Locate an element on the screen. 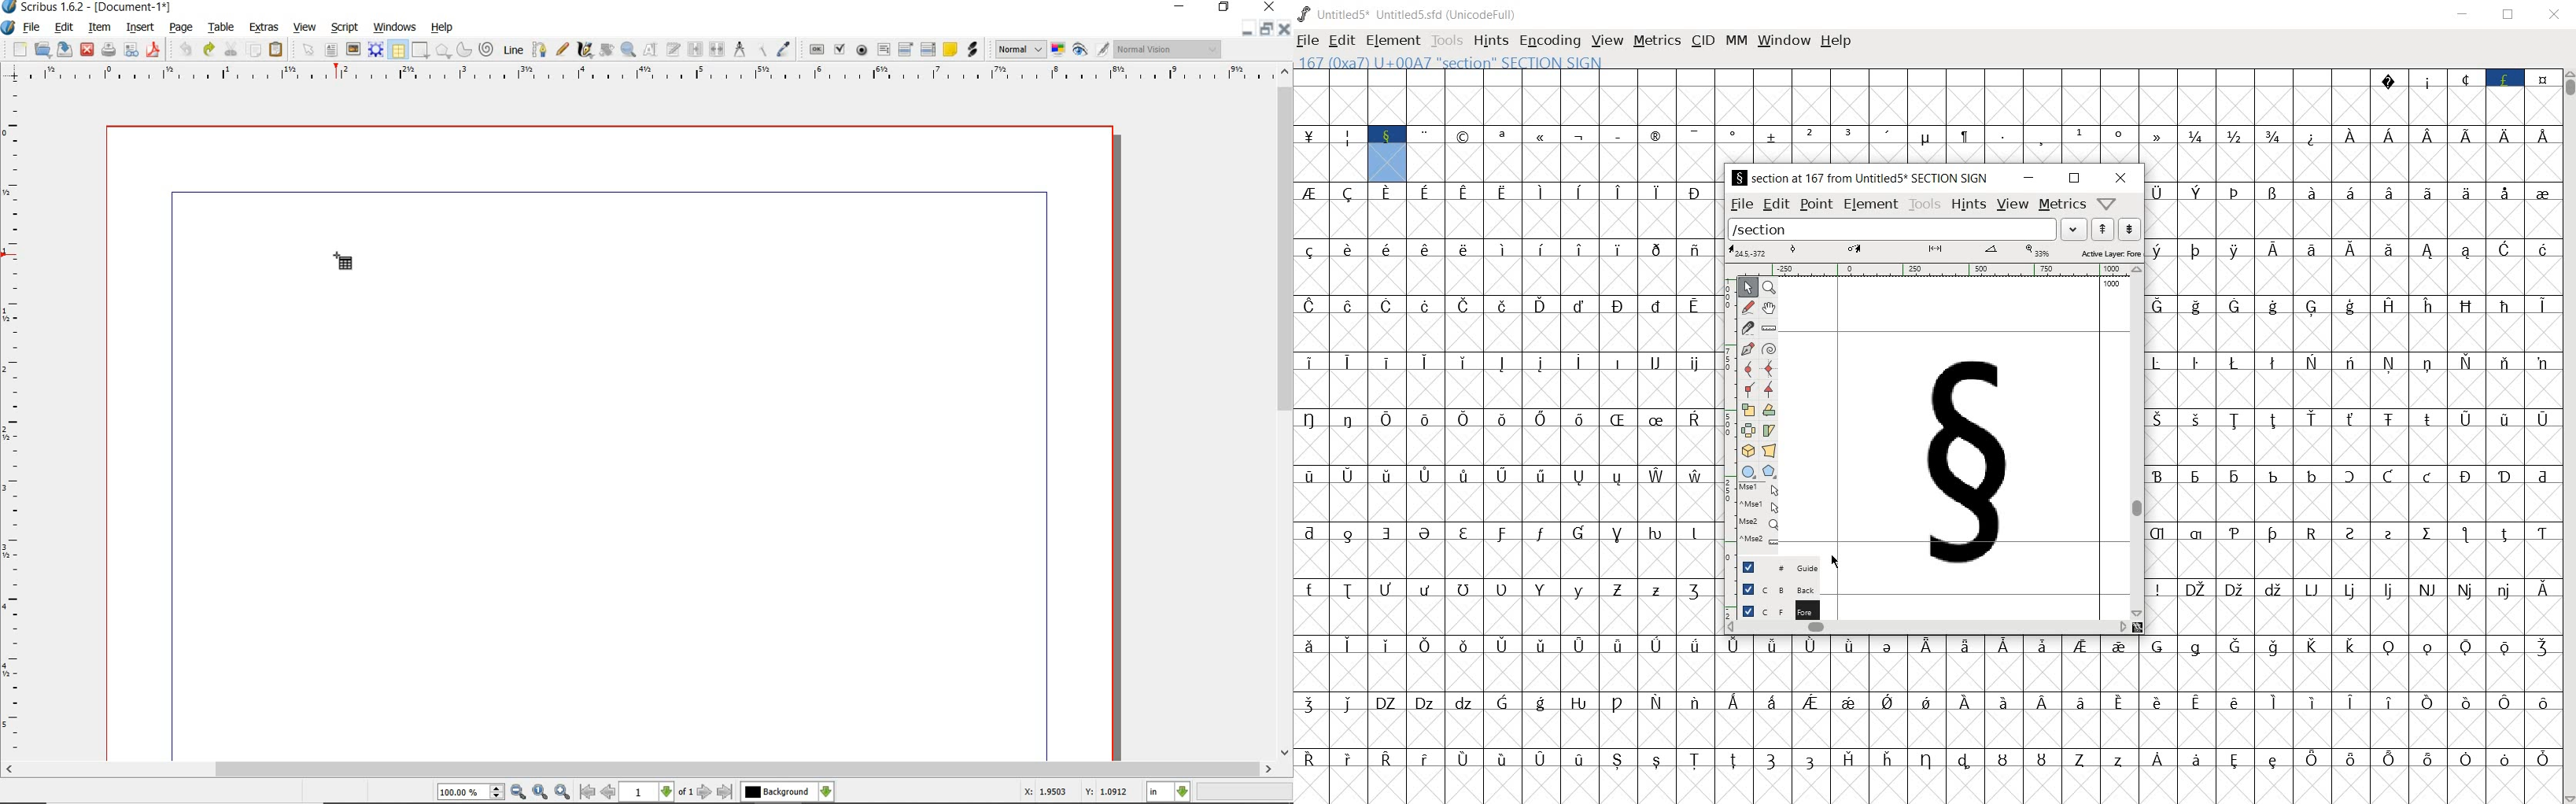  empty cells is located at coordinates (1928, 671).